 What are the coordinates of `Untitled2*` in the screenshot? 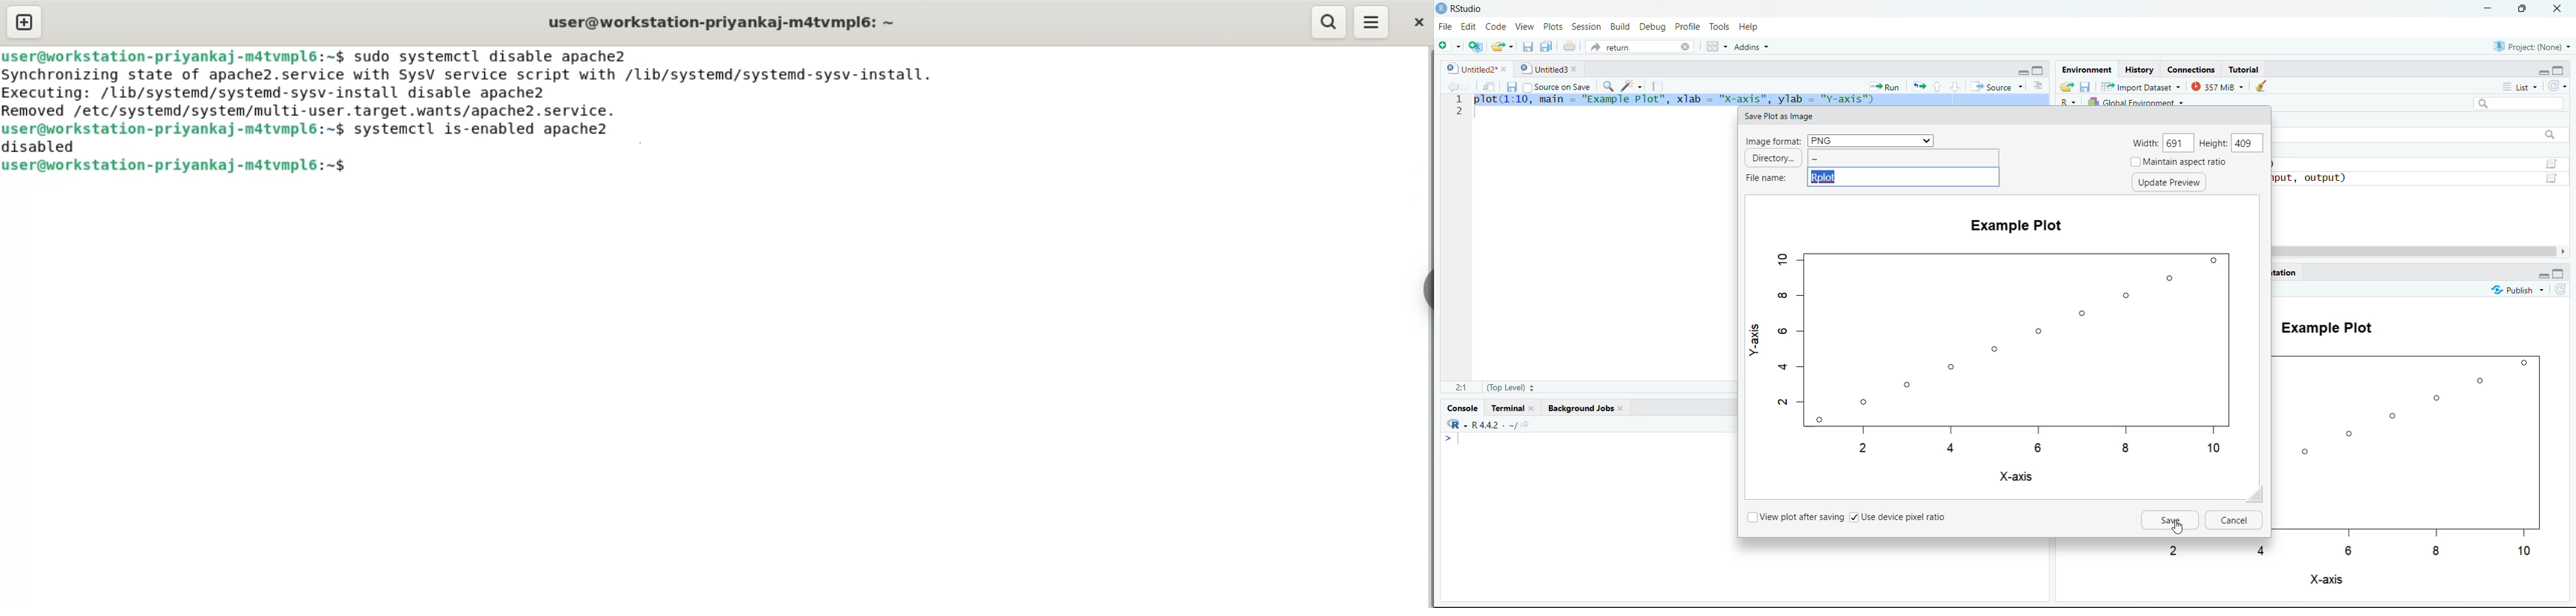 It's located at (1474, 65).